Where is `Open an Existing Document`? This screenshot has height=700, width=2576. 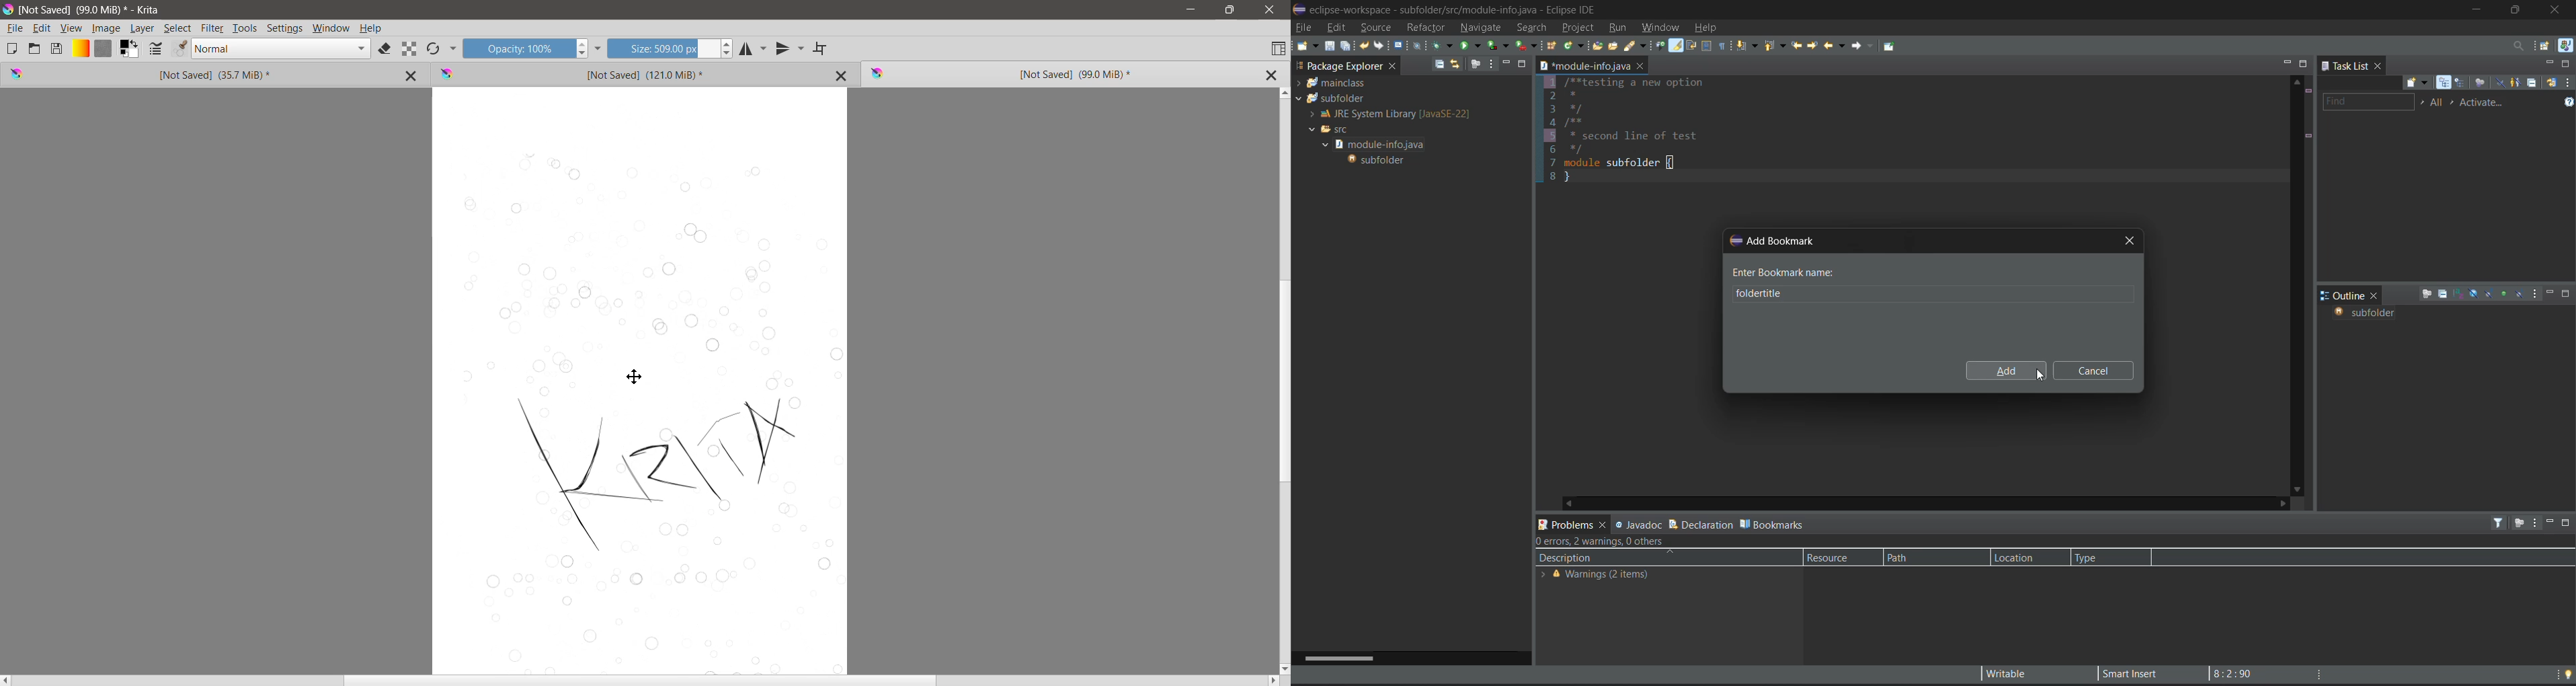 Open an Existing Document is located at coordinates (34, 48).